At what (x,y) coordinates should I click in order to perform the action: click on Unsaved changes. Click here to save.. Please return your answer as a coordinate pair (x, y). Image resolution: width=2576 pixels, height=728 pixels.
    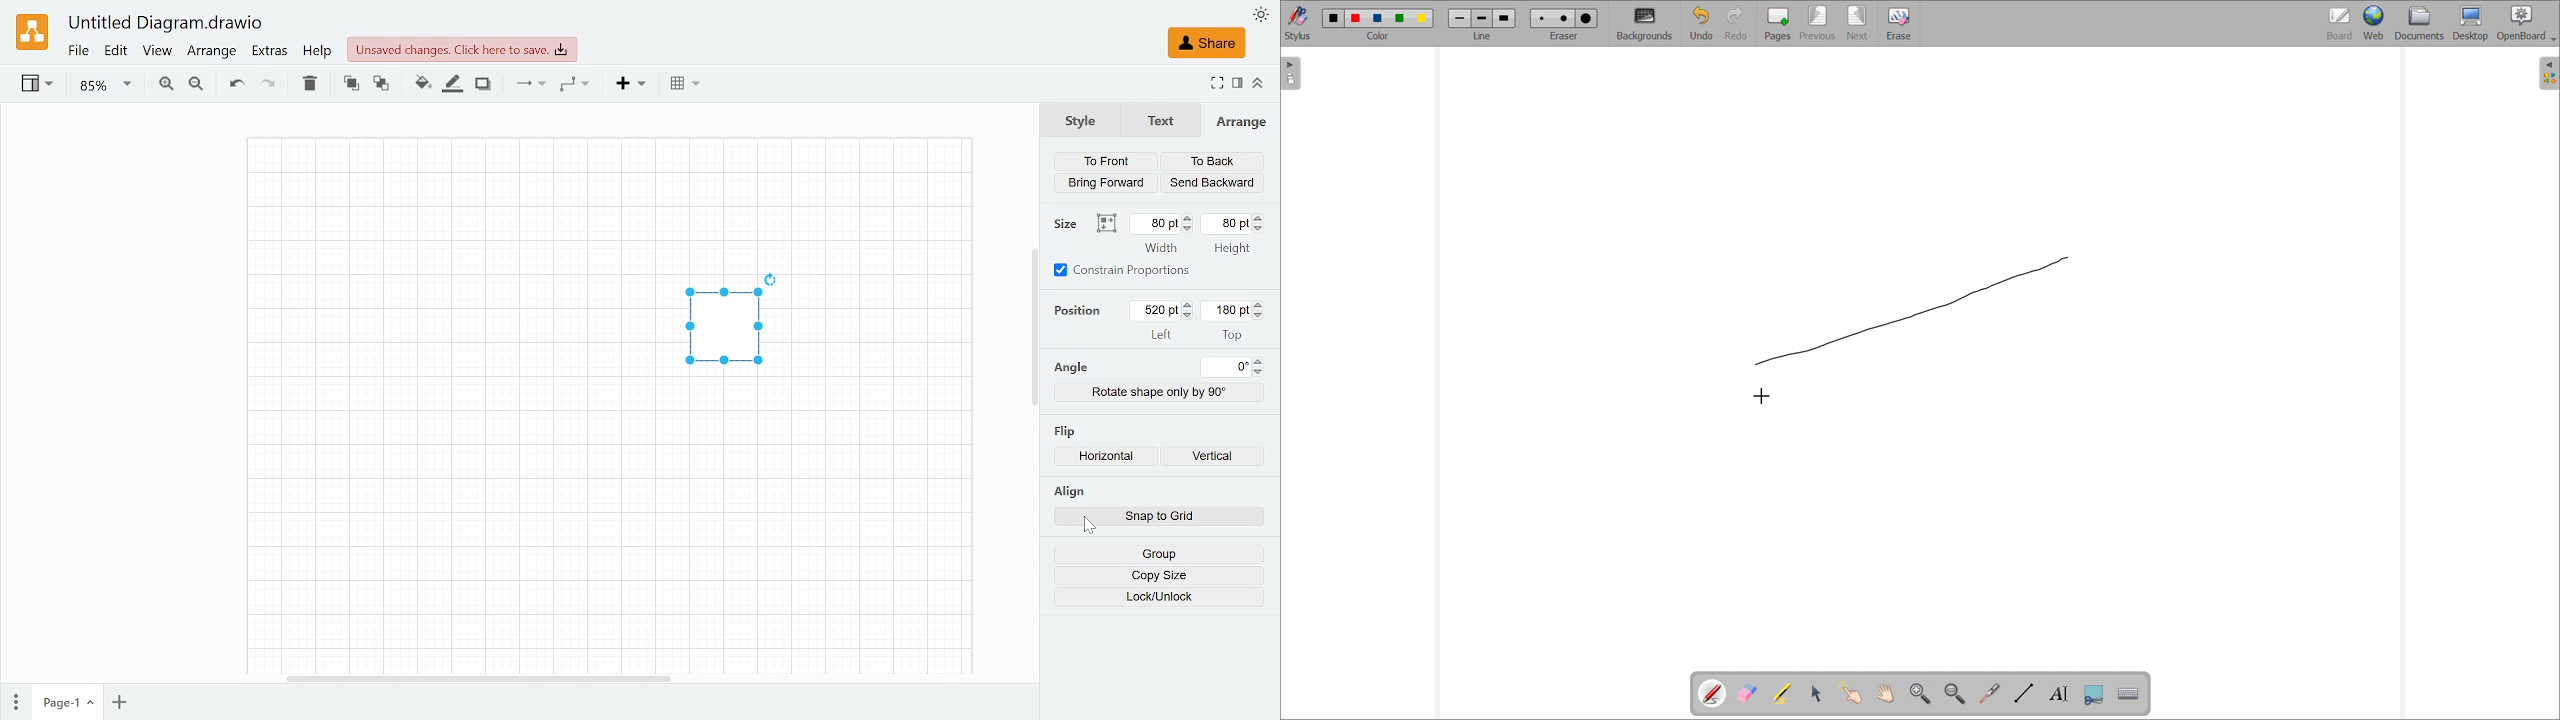
    Looking at the image, I should click on (462, 49).